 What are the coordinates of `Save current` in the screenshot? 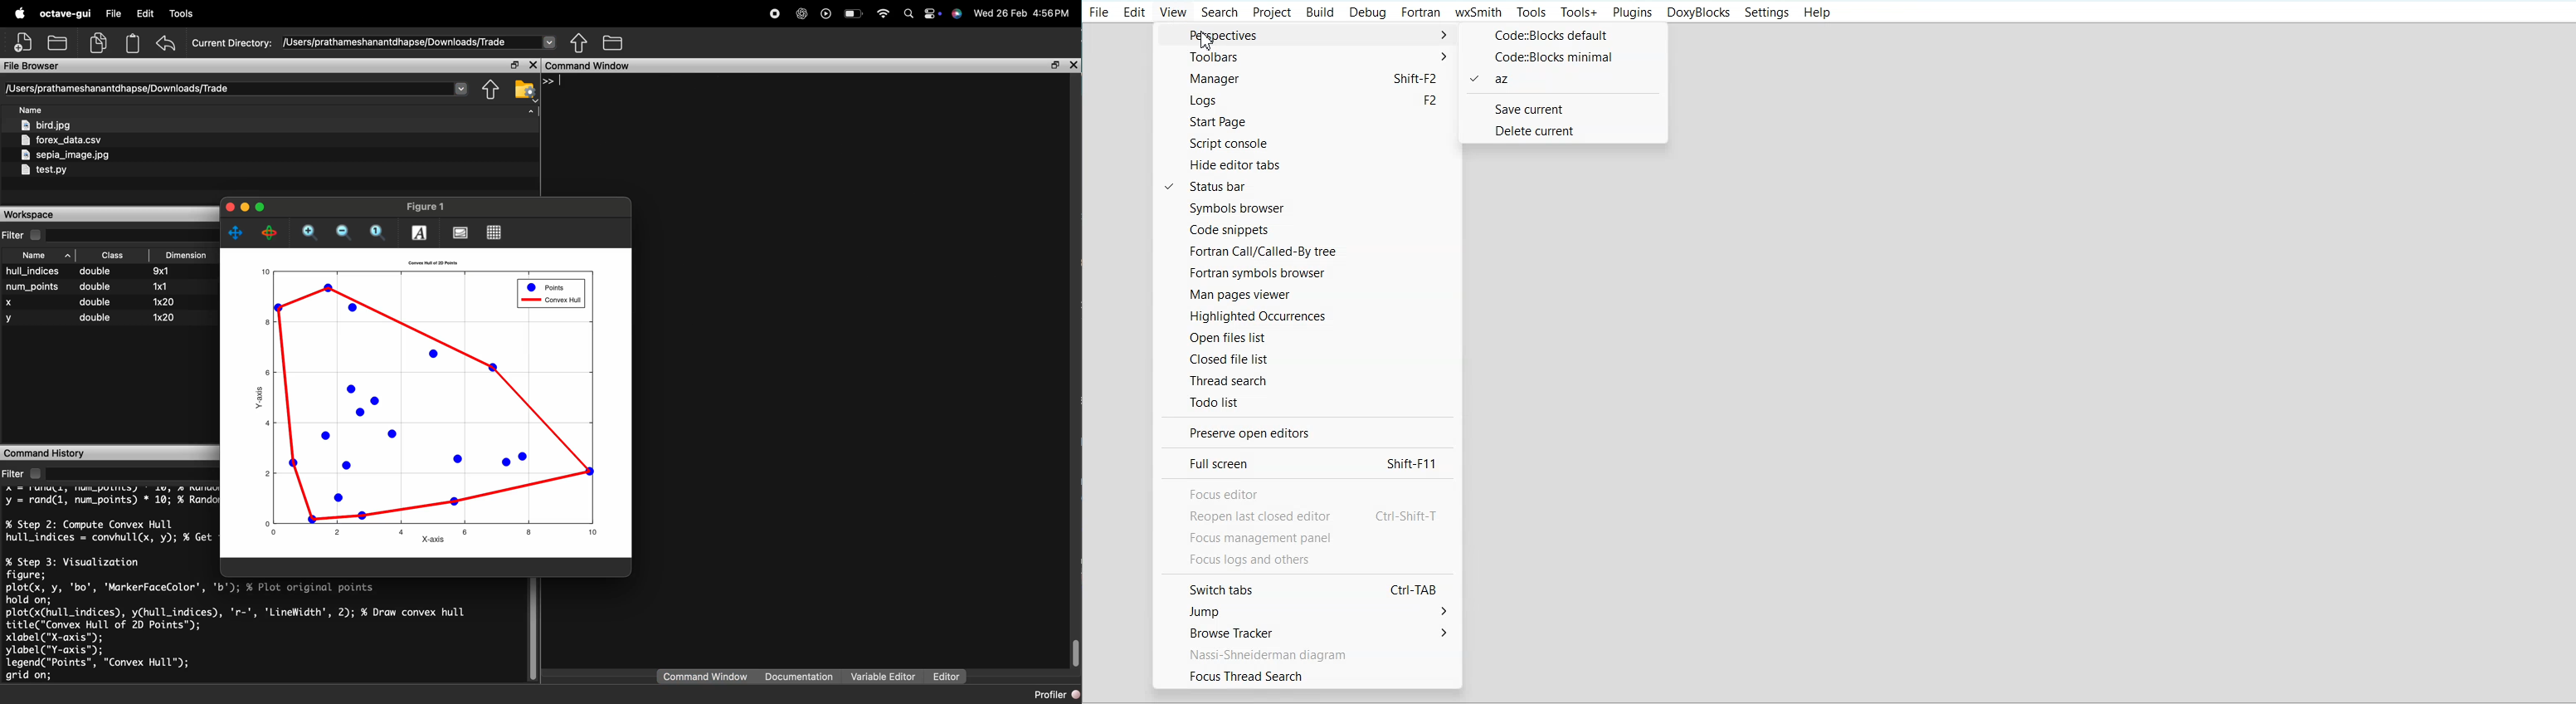 It's located at (1558, 108).